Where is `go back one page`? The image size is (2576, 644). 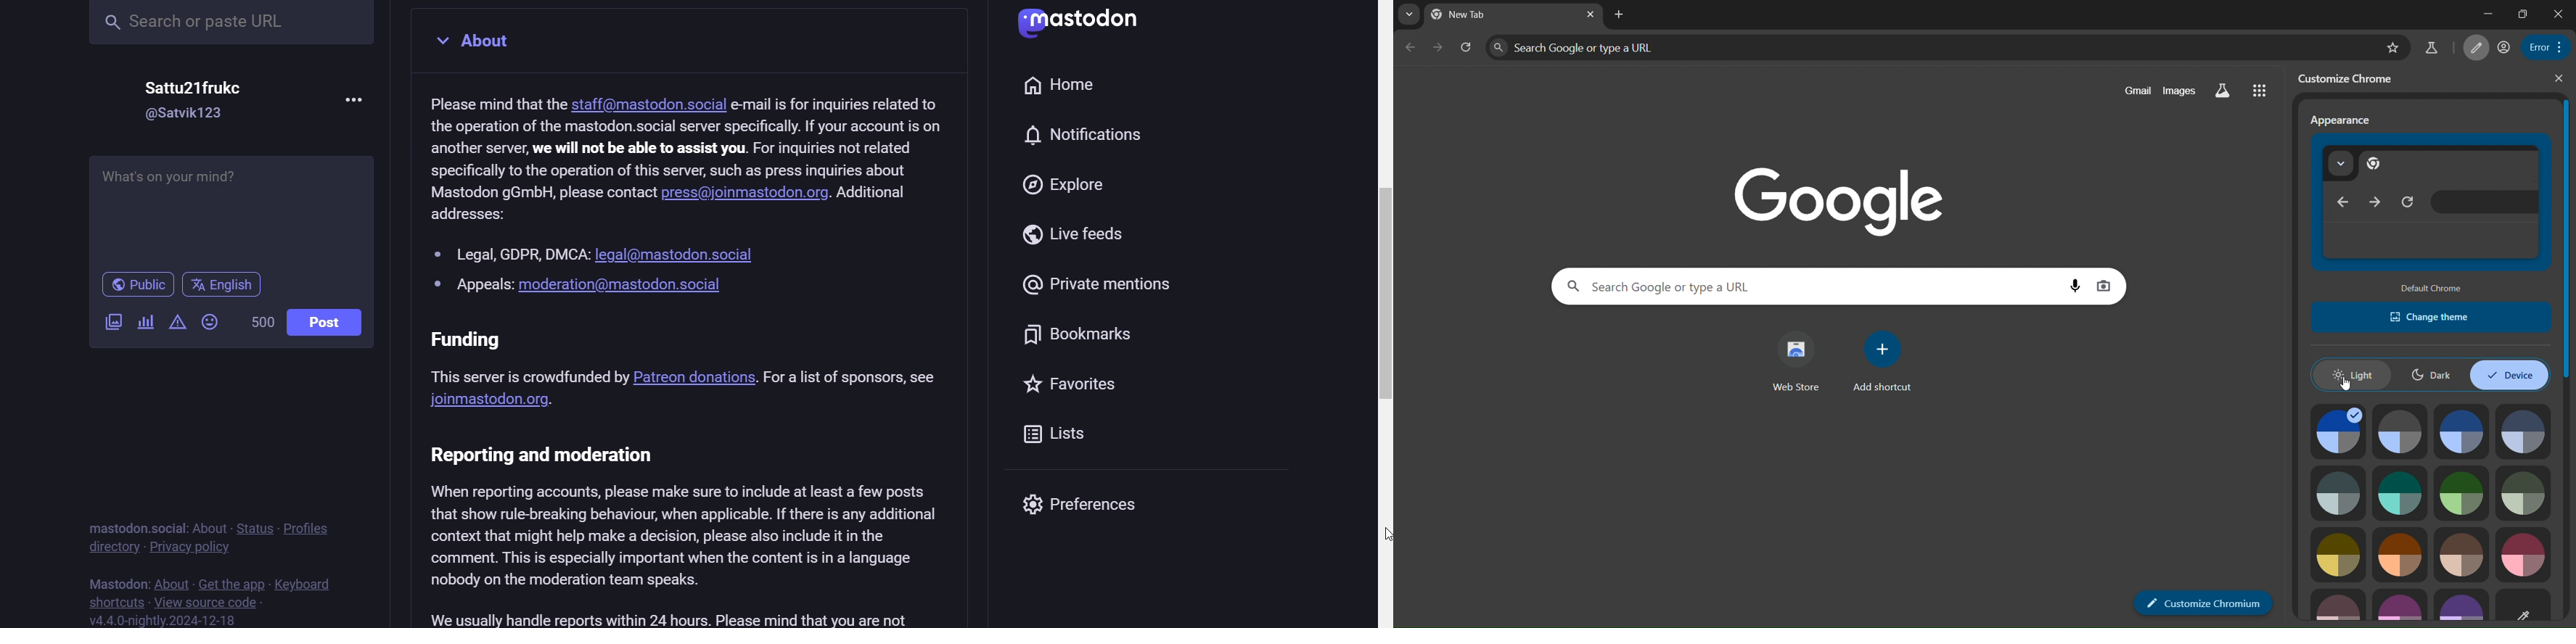 go back one page is located at coordinates (1409, 49).